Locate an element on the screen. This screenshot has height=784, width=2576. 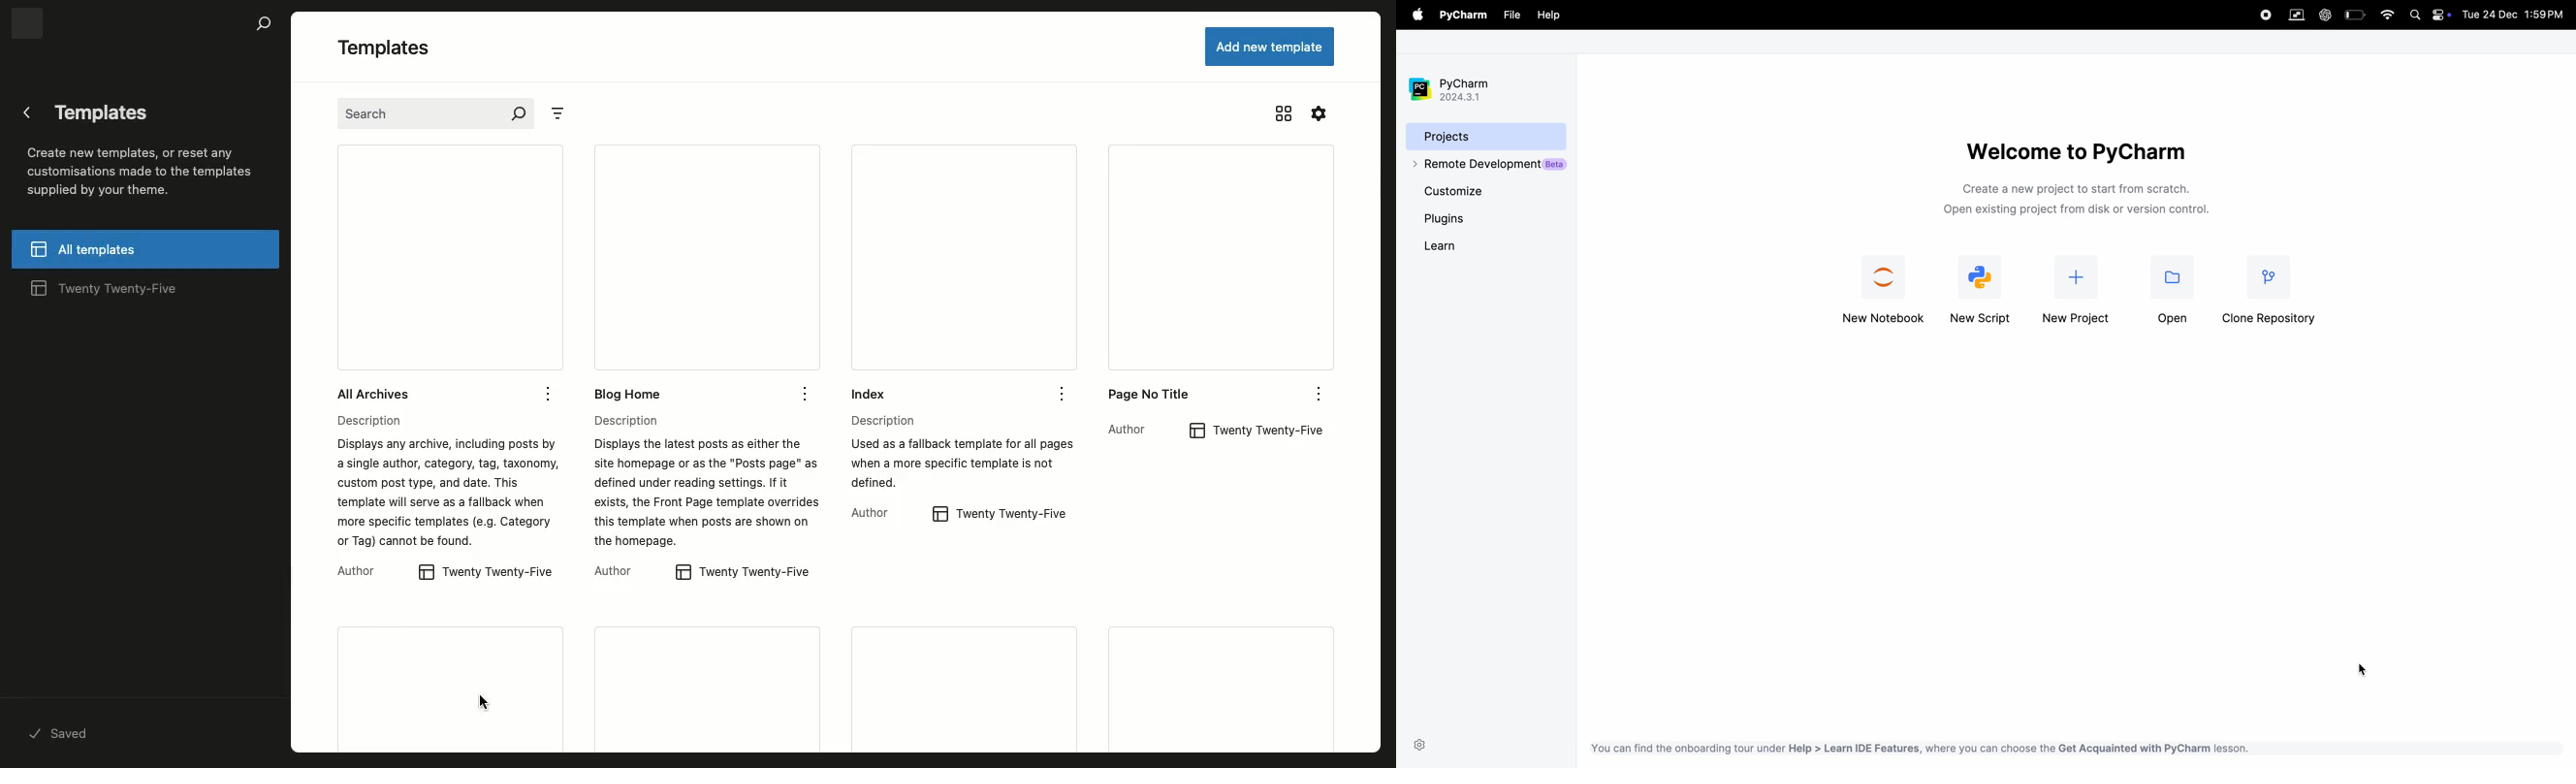
author is located at coordinates (1129, 428).